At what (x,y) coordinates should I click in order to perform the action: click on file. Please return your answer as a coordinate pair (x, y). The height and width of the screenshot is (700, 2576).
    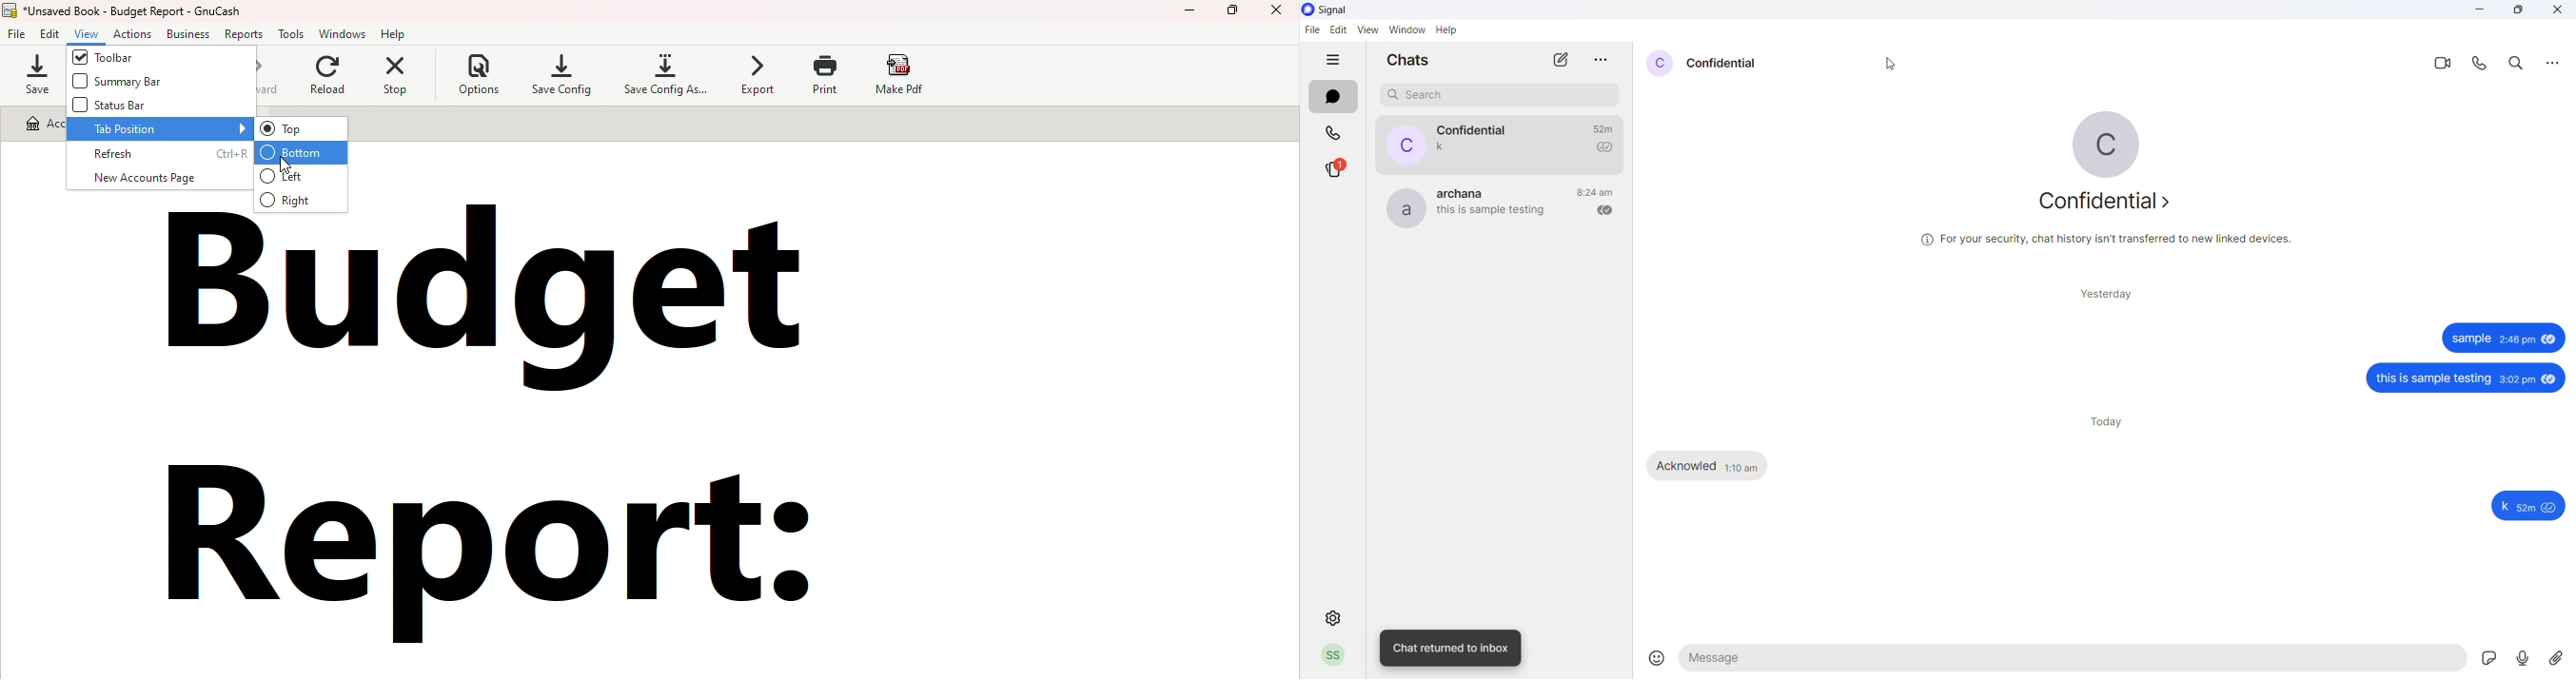
    Looking at the image, I should click on (1312, 31).